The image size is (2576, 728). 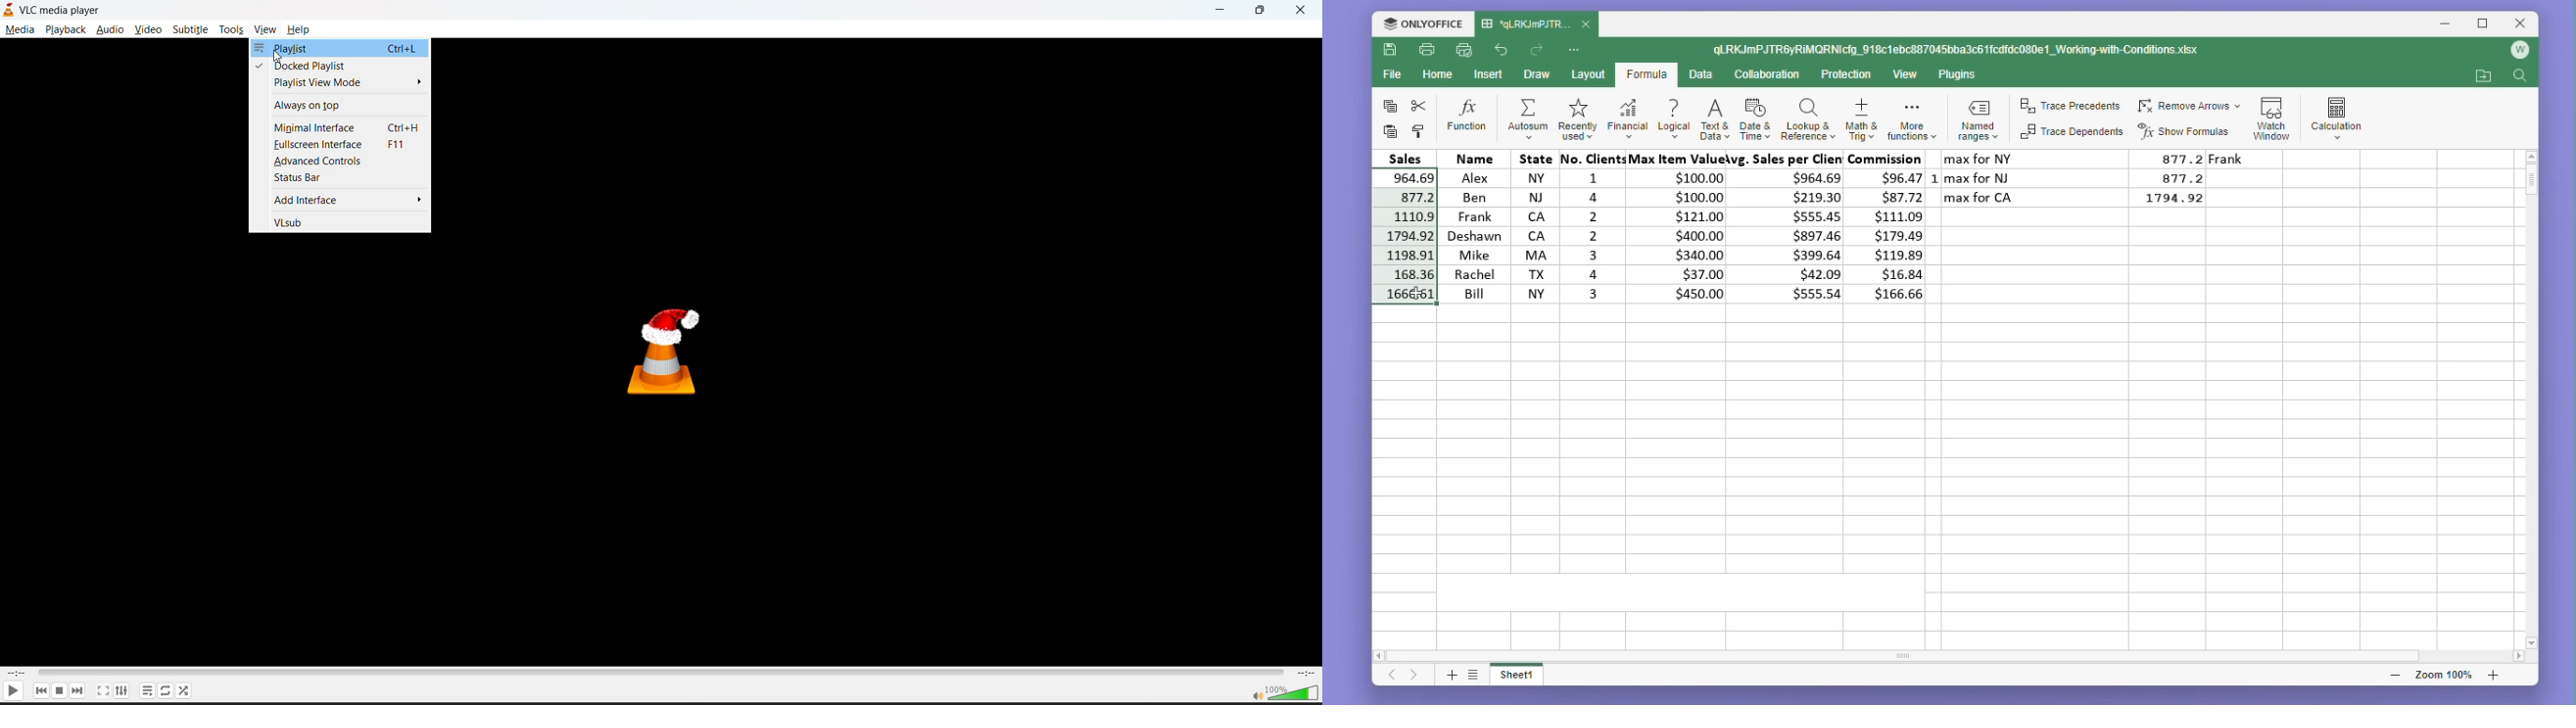 What do you see at coordinates (2073, 132) in the screenshot?
I see `Trace dependents` at bounding box center [2073, 132].